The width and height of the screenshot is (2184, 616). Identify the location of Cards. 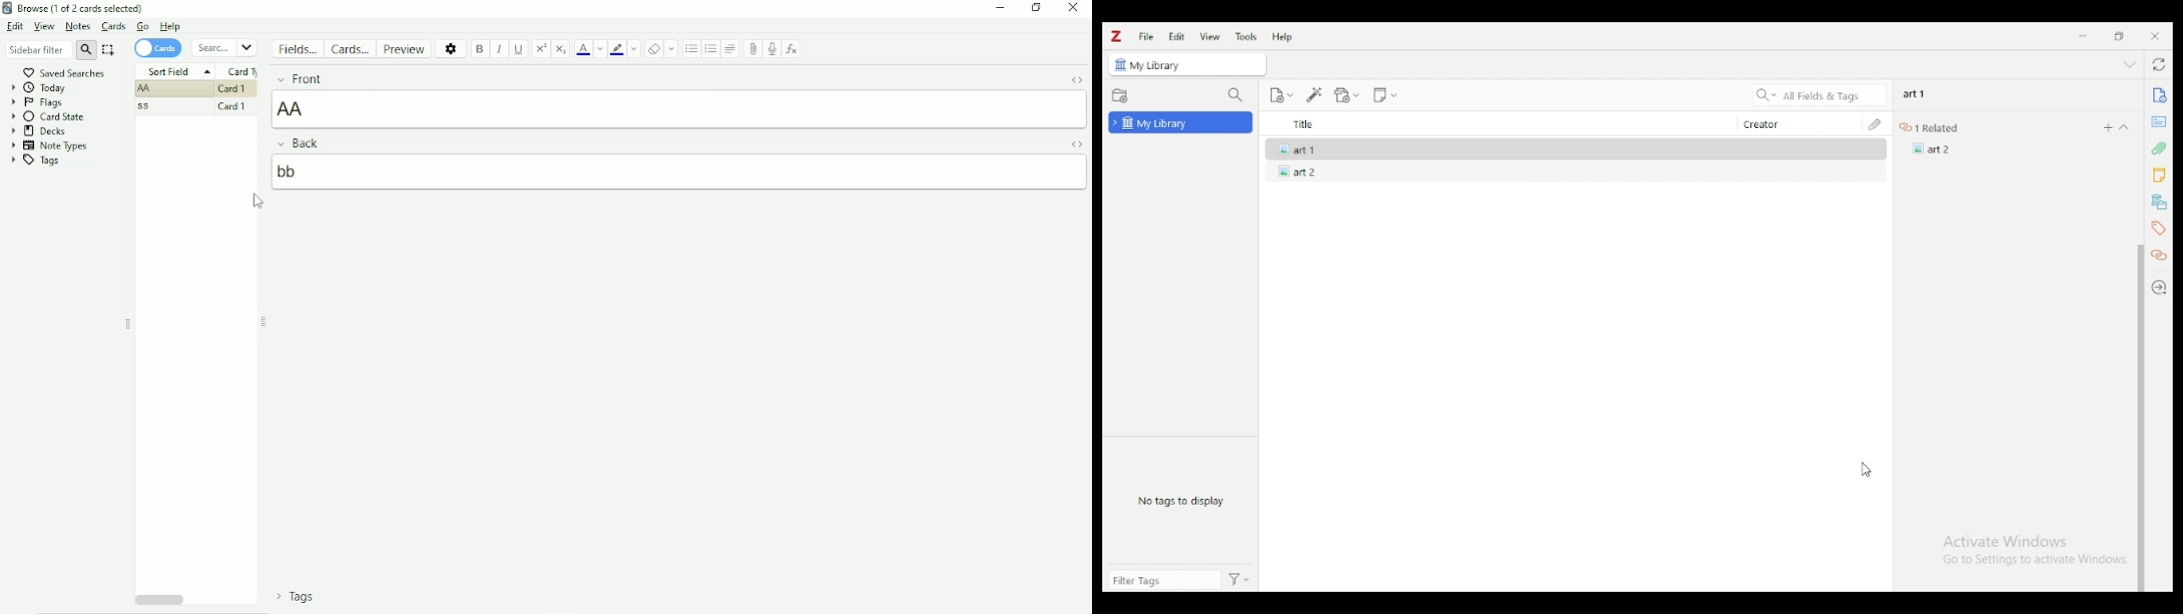
(351, 48).